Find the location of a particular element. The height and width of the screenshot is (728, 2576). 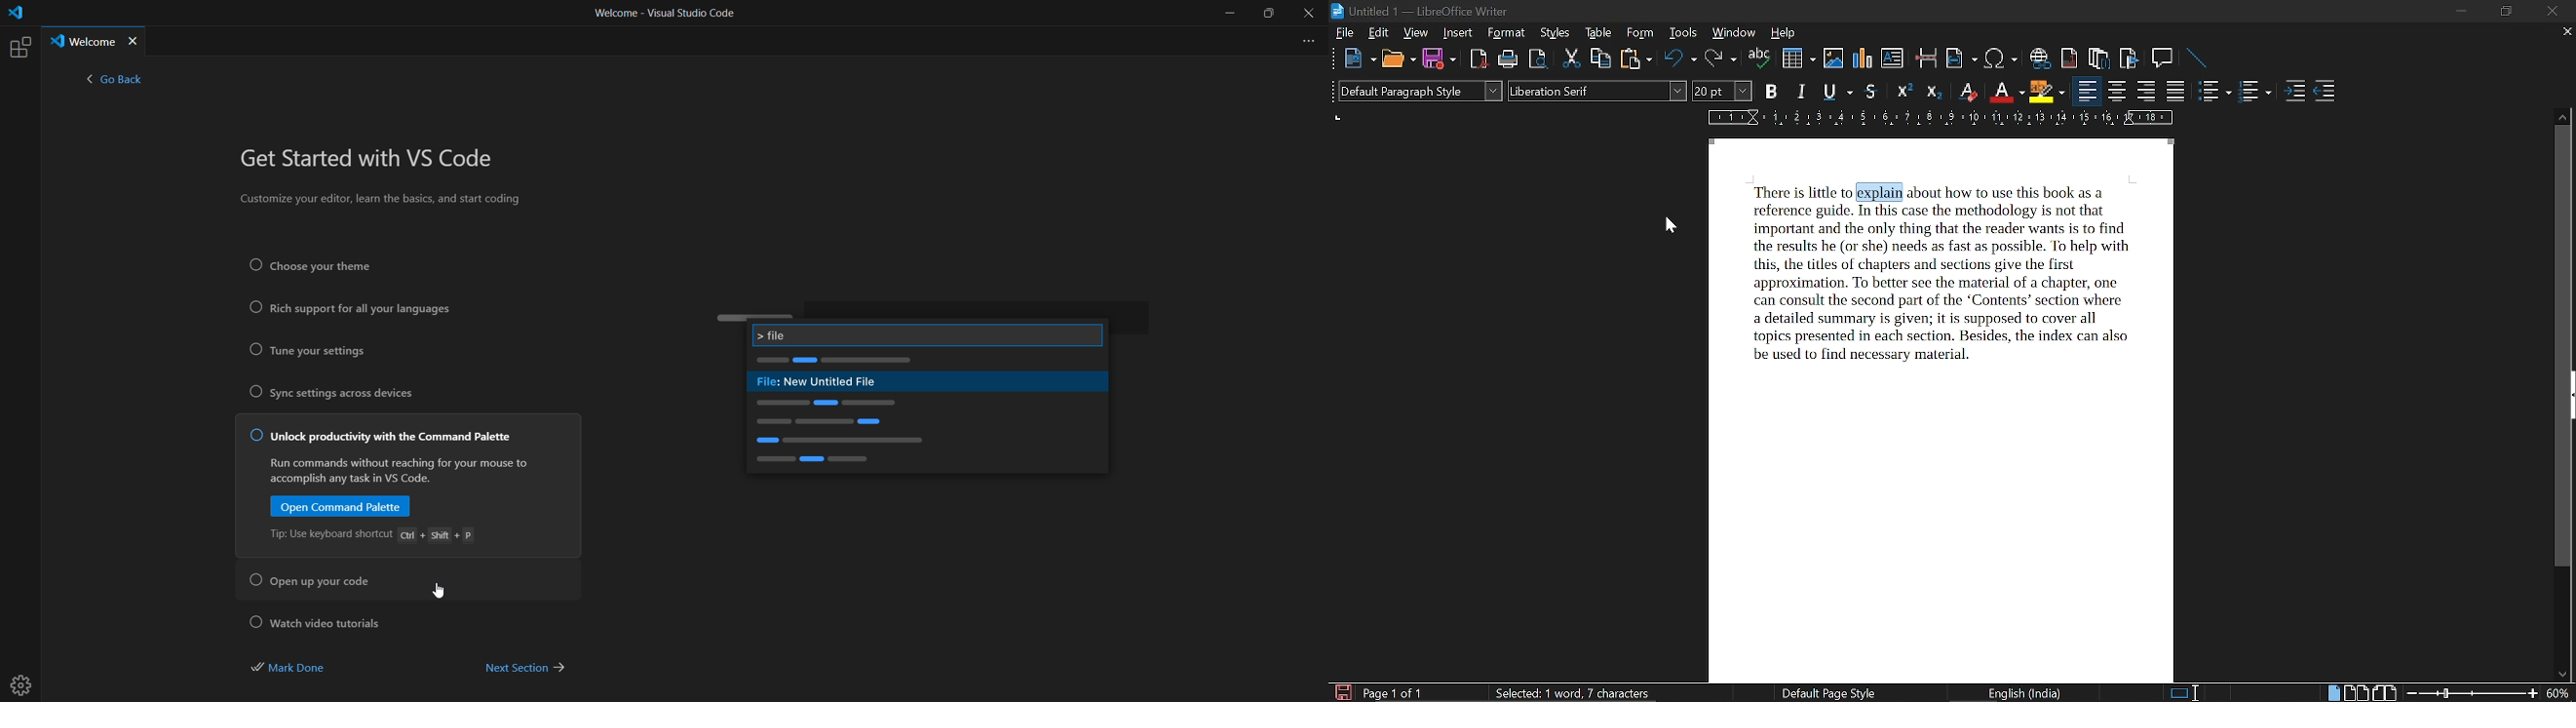

line is located at coordinates (2196, 58).